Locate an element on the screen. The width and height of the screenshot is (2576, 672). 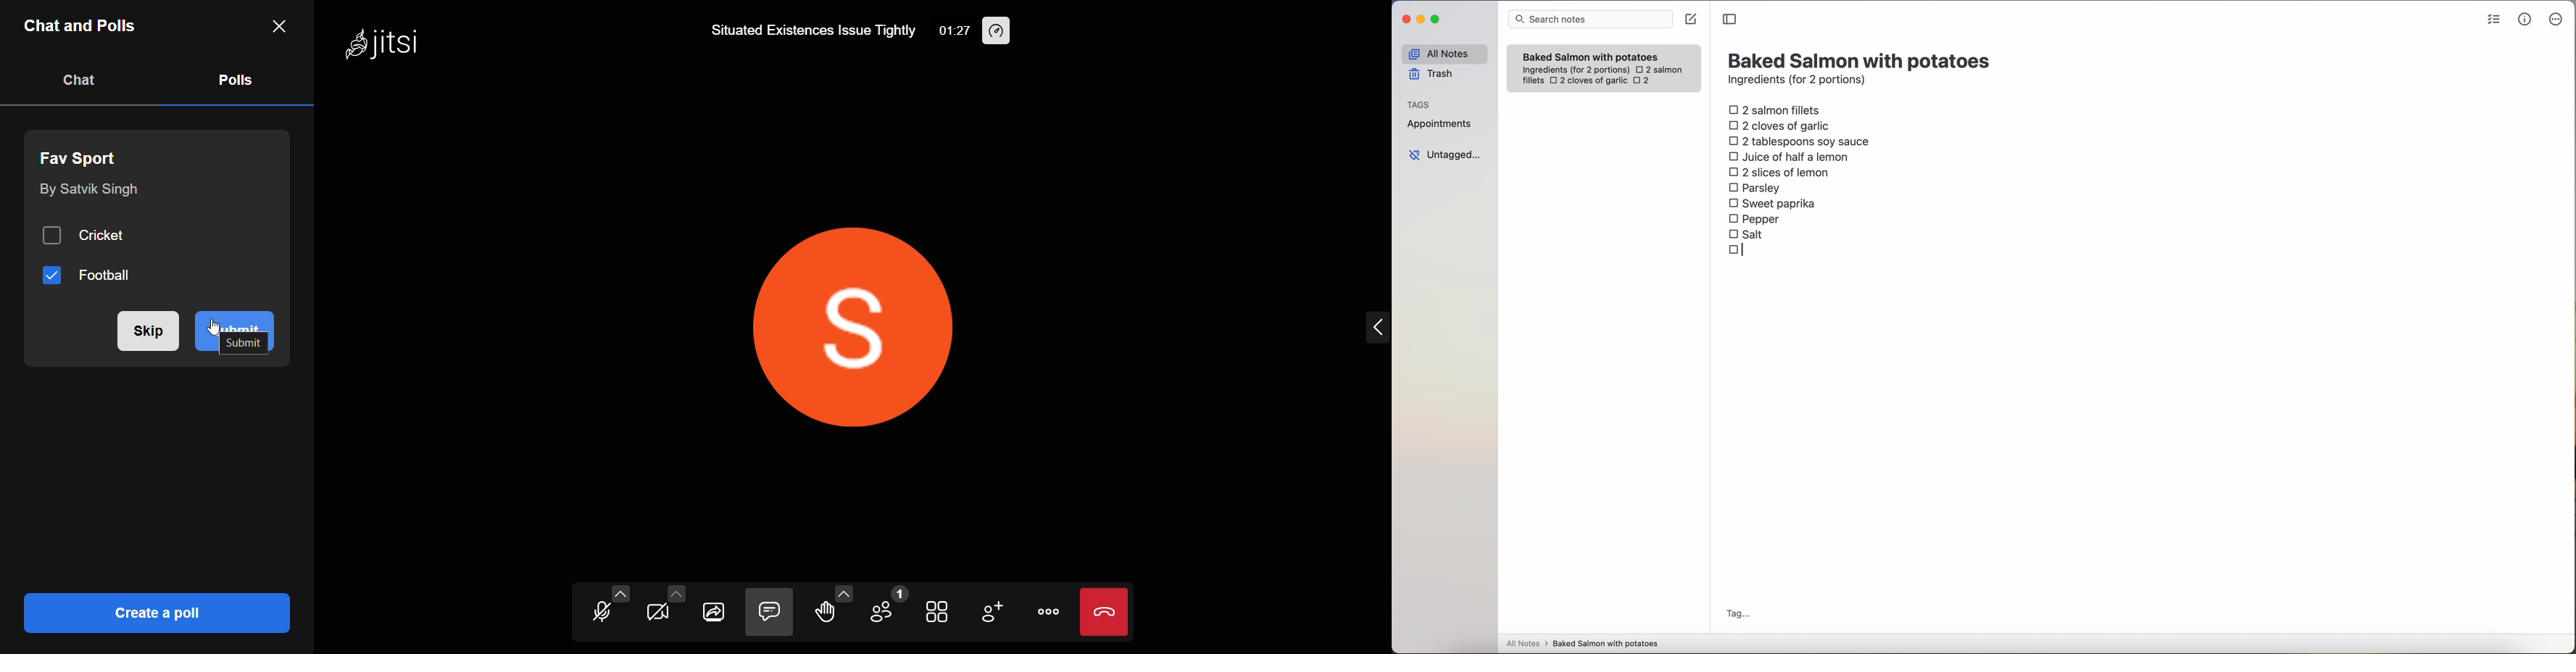
more is located at coordinates (1048, 611).